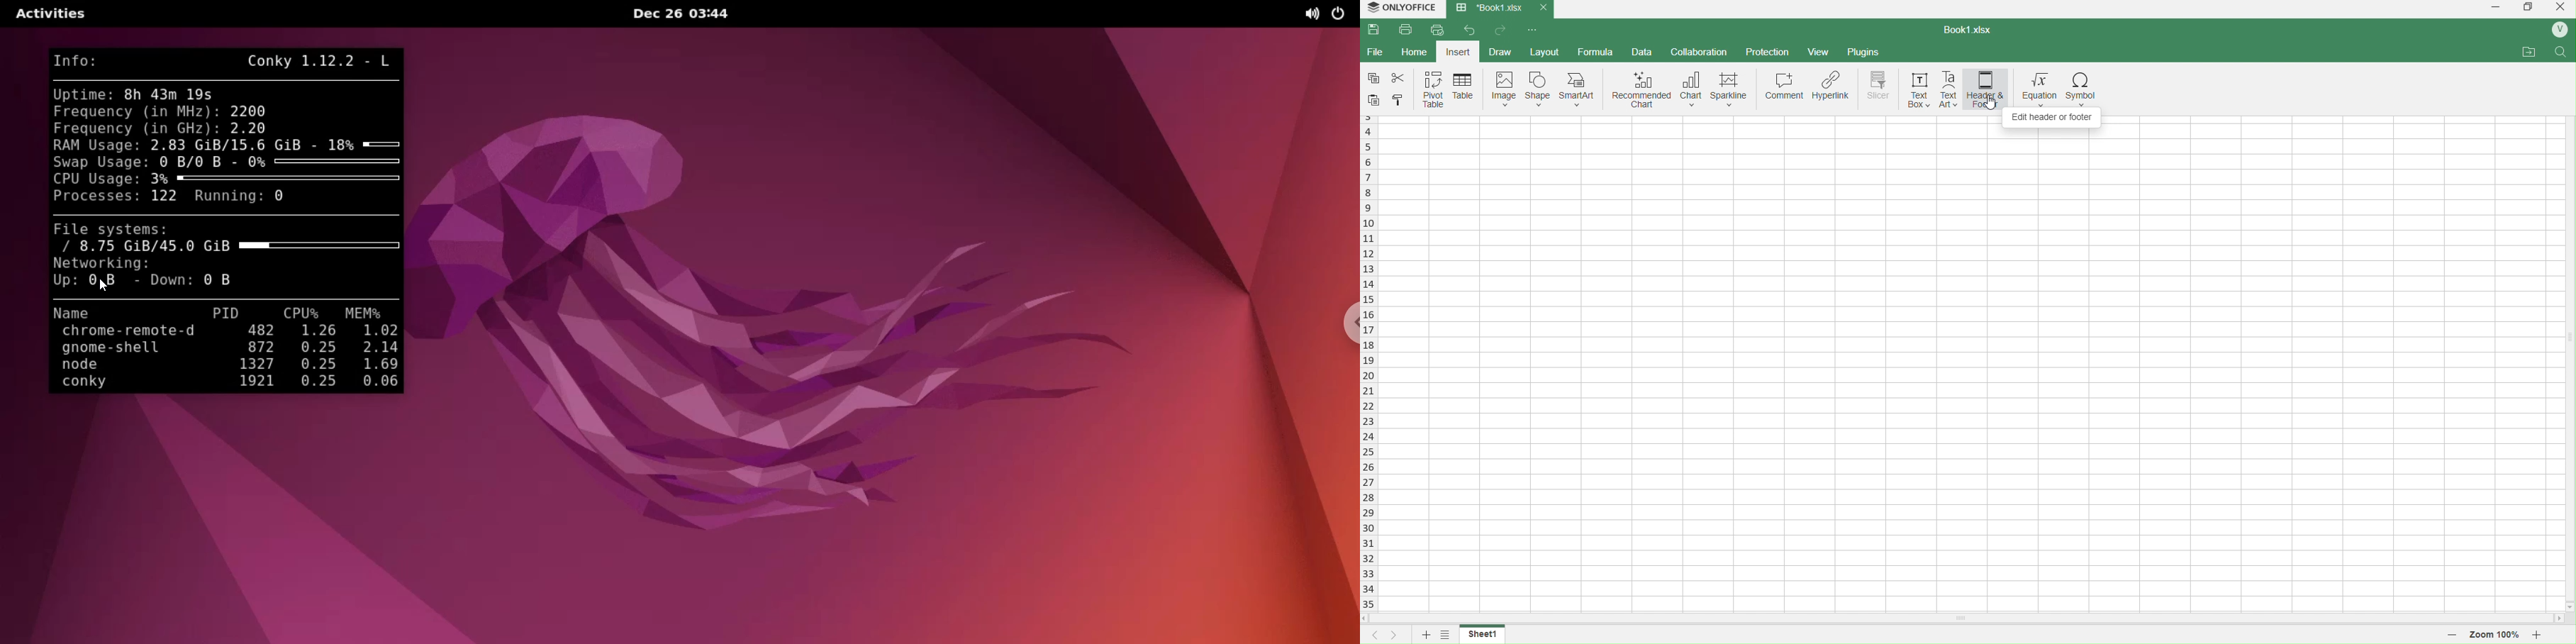 The height and width of the screenshot is (644, 2576). I want to click on cell color, so click(1399, 102).